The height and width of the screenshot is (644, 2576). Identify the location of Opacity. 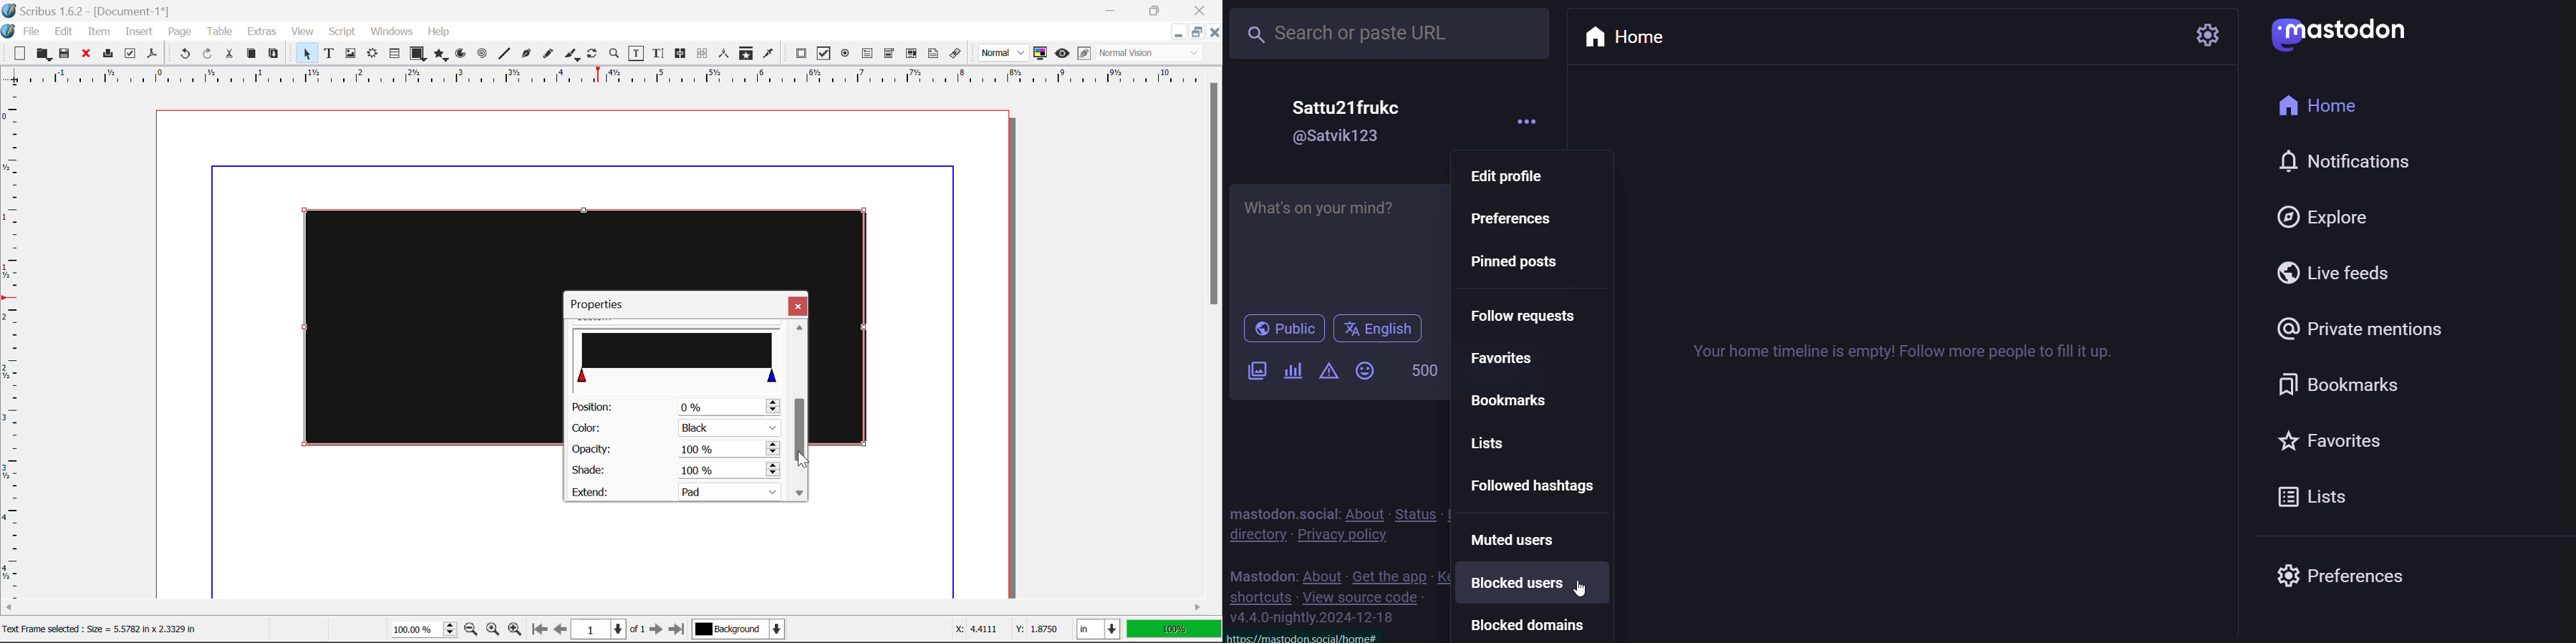
(675, 449).